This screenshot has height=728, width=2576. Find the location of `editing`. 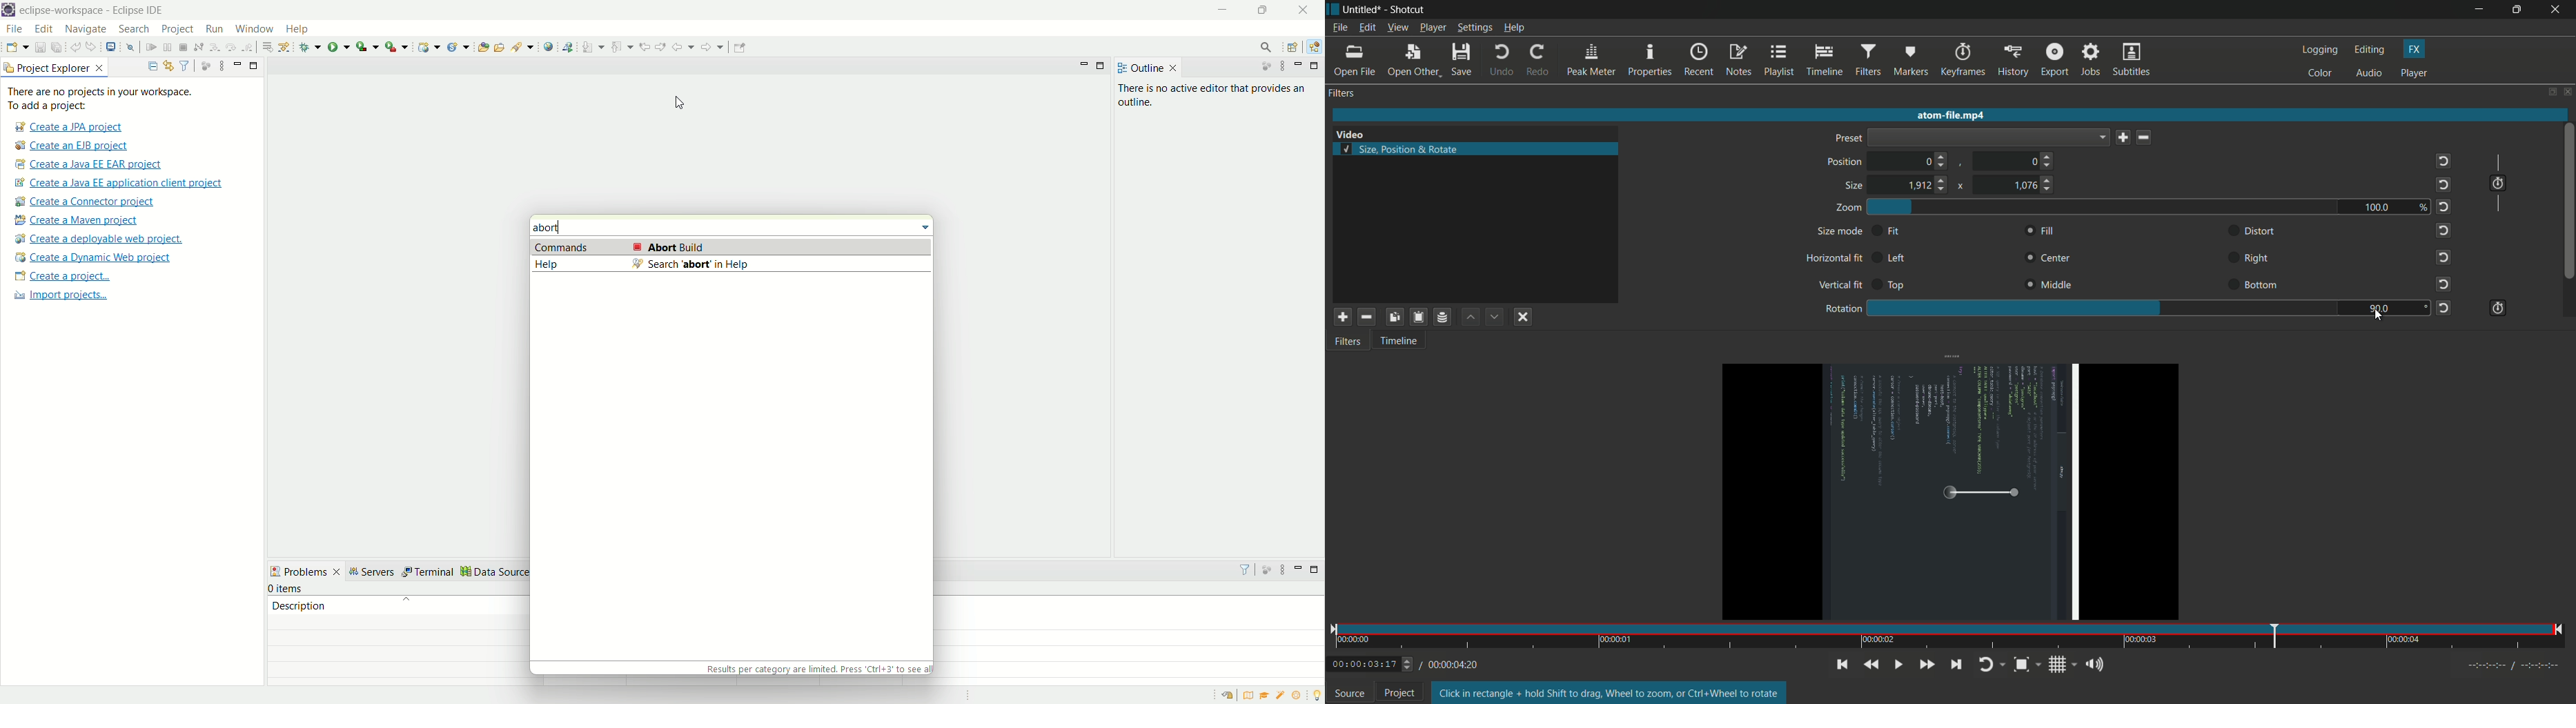

editing is located at coordinates (2371, 50).